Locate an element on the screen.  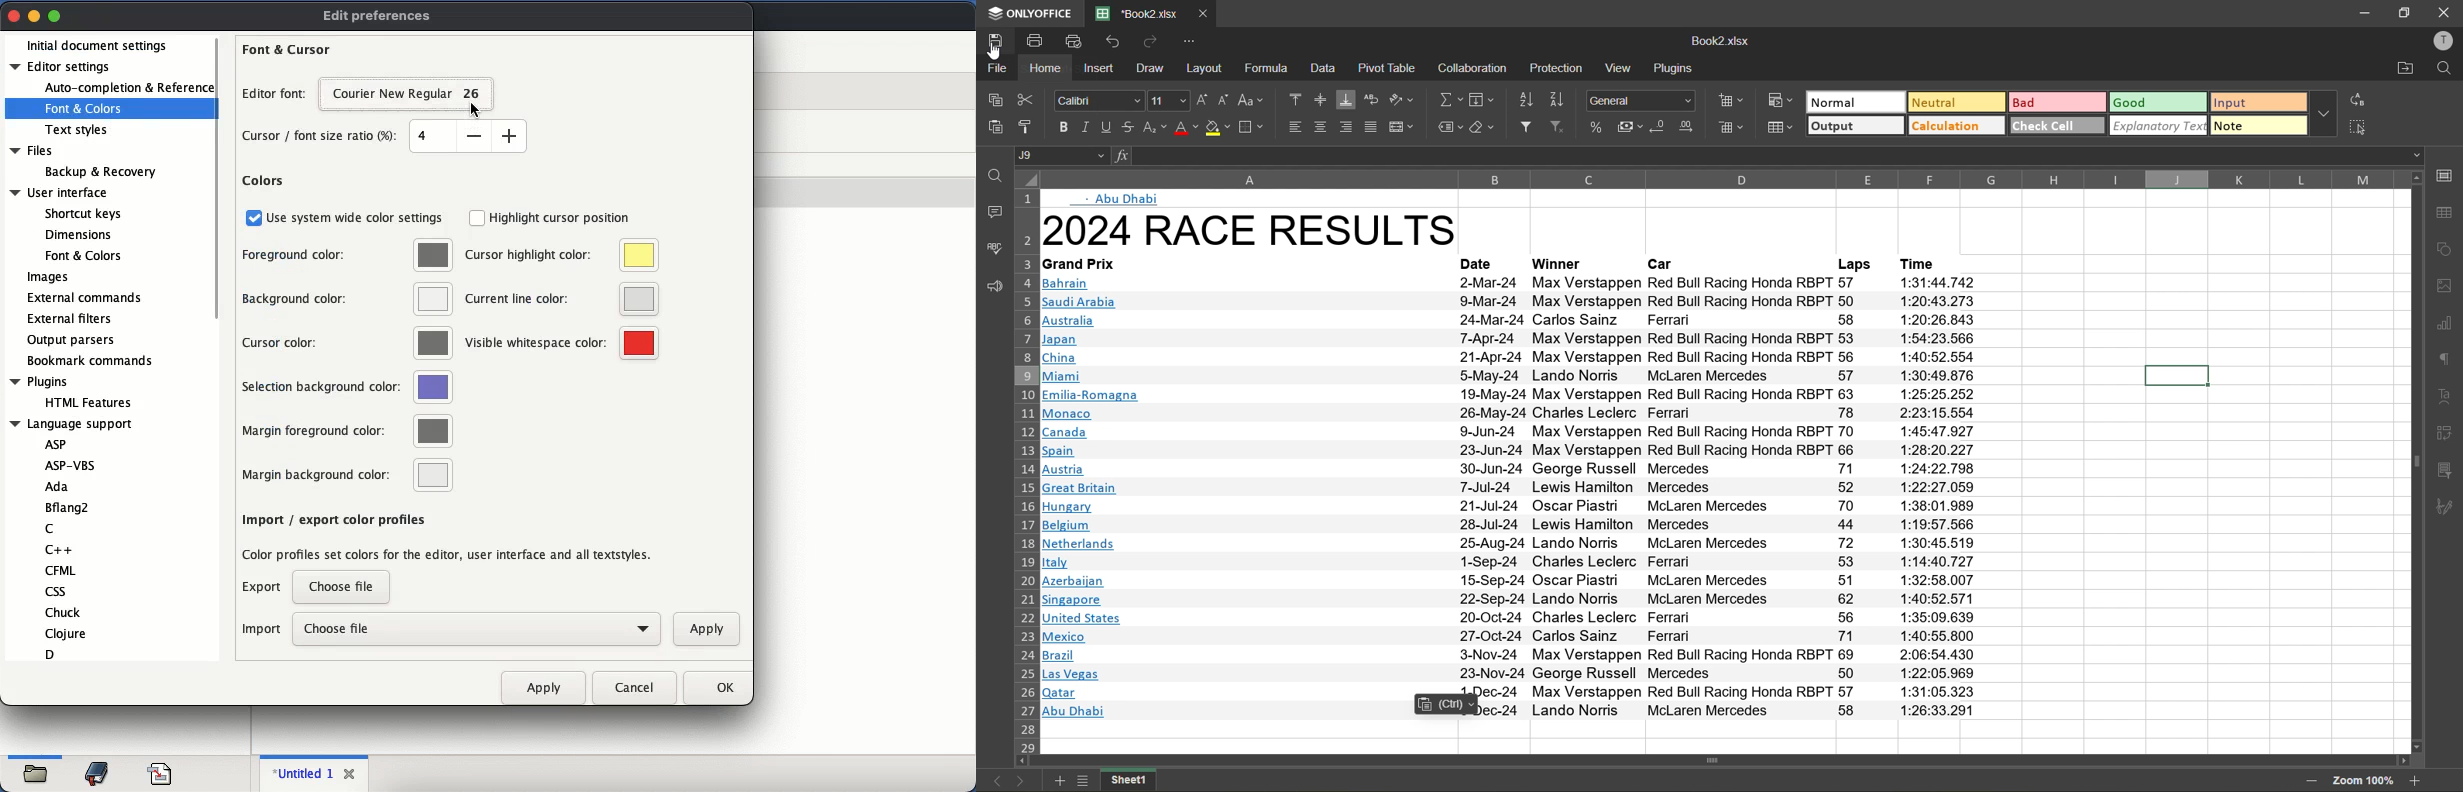
decrease decimal is located at coordinates (1659, 126).